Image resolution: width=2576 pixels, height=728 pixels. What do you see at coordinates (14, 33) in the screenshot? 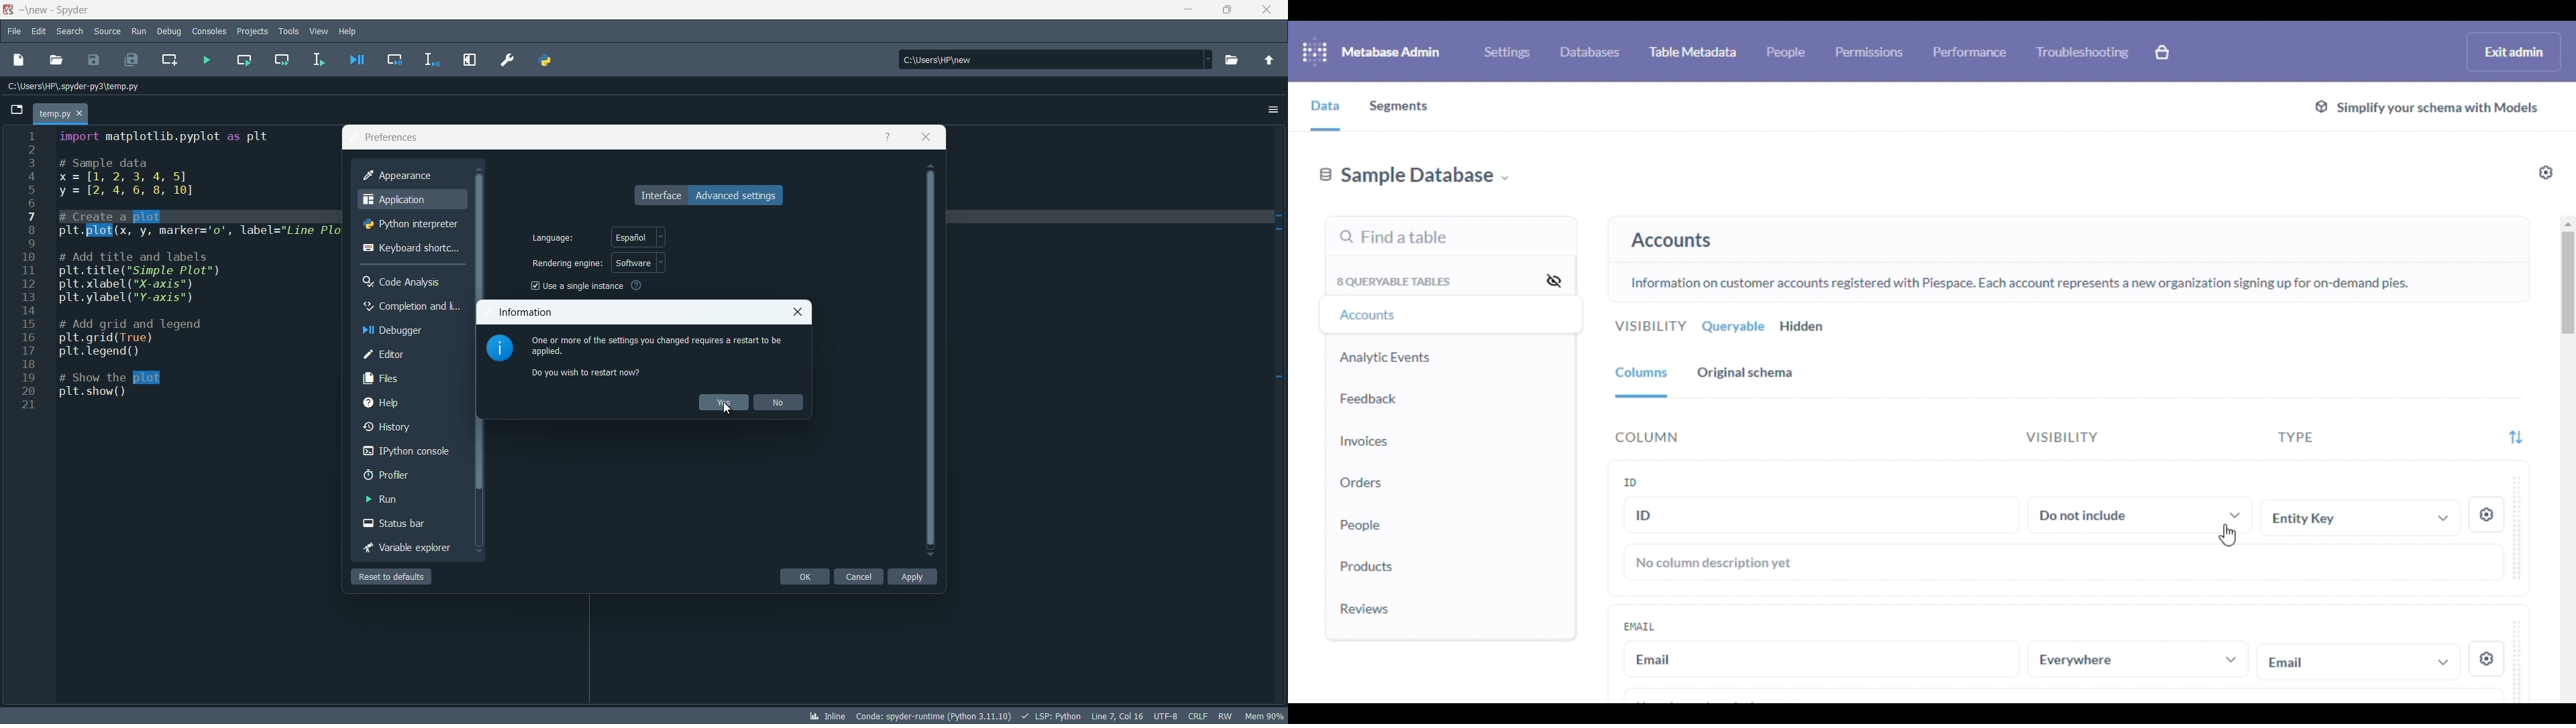
I see `file` at bounding box center [14, 33].